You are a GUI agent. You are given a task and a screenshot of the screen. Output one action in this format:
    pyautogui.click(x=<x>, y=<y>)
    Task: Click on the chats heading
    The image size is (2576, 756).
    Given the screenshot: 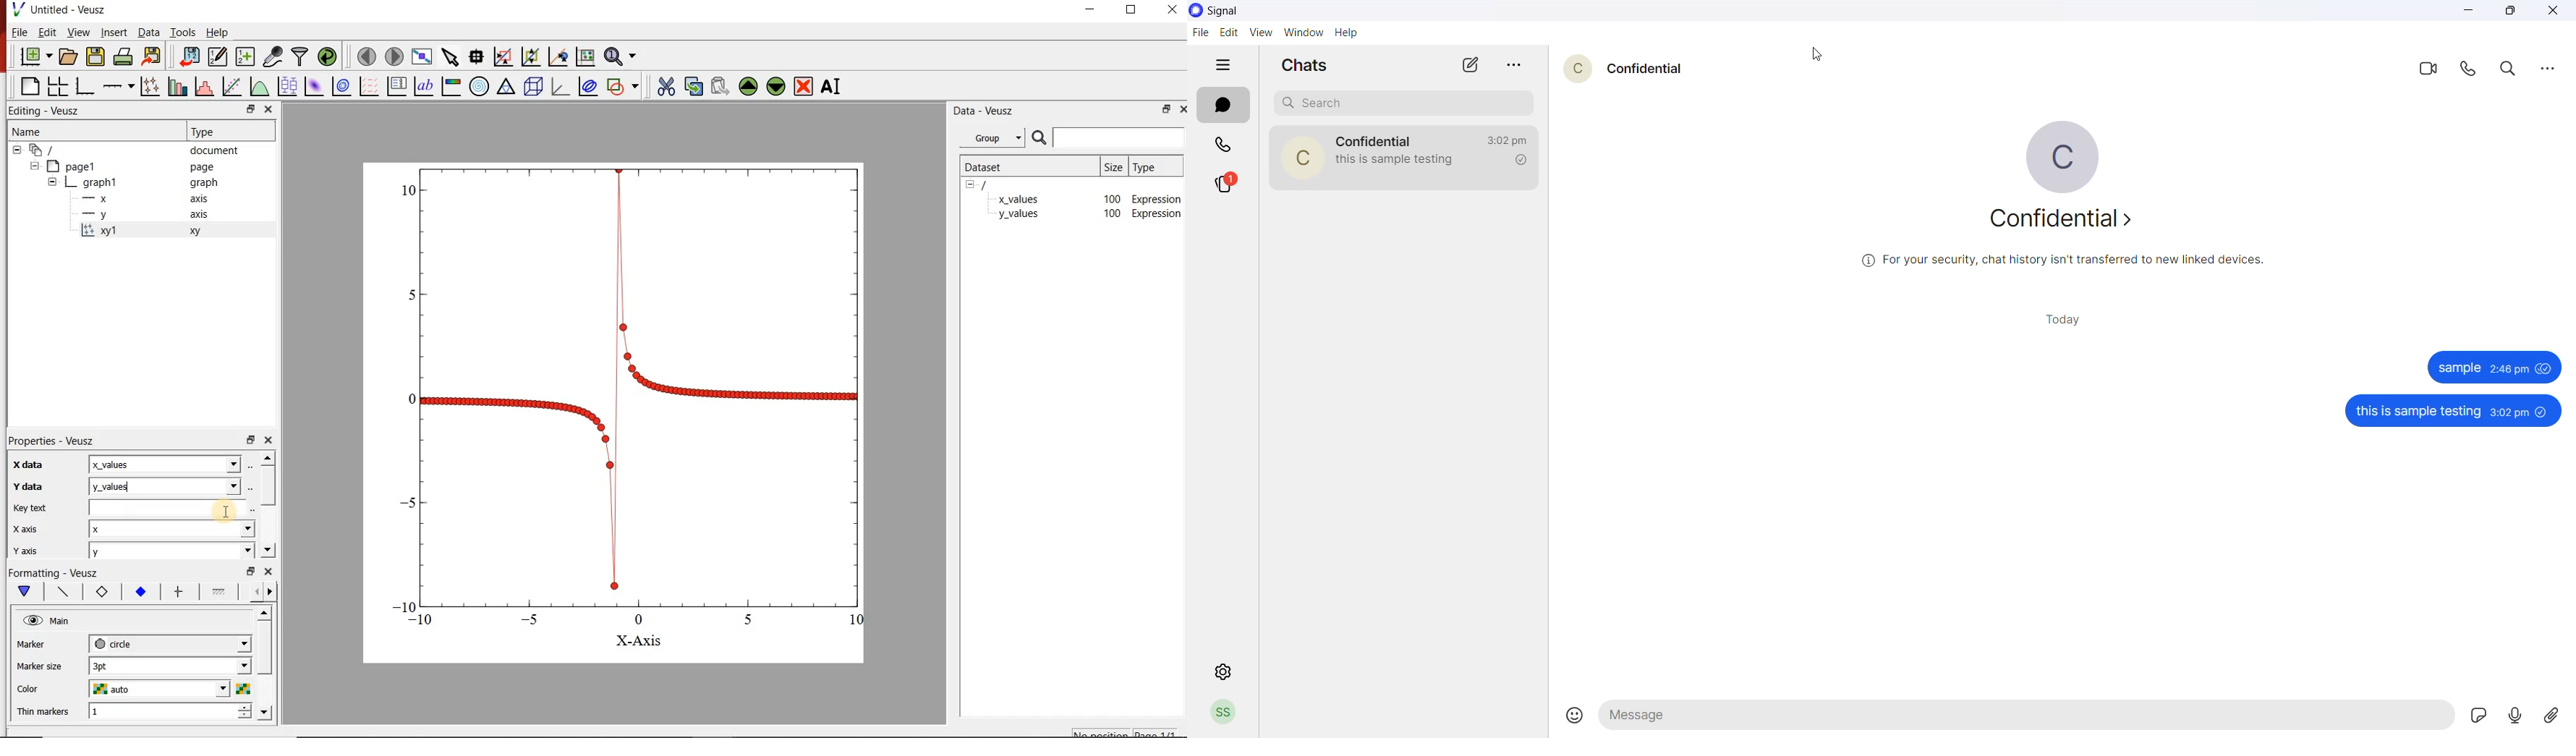 What is the action you would take?
    pyautogui.click(x=1301, y=66)
    